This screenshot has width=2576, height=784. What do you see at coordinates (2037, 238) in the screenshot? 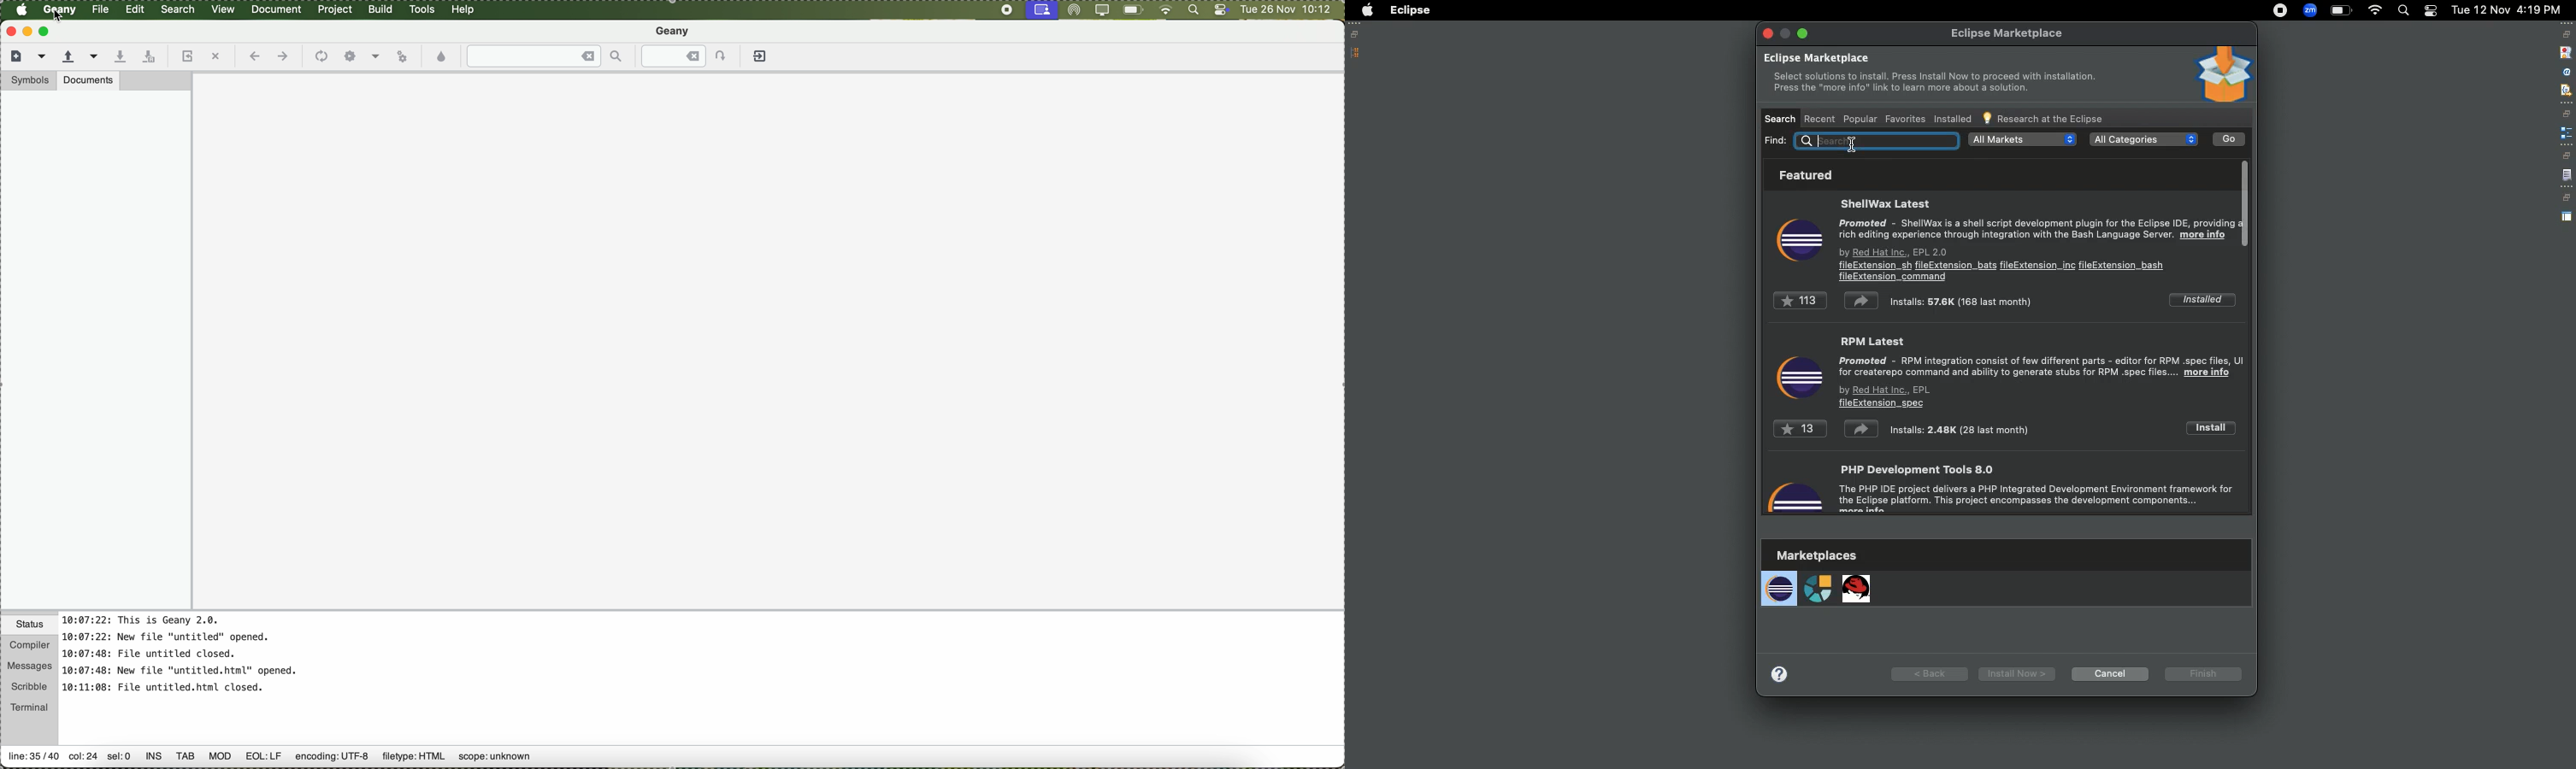
I see `ShellWax latest` at bounding box center [2037, 238].